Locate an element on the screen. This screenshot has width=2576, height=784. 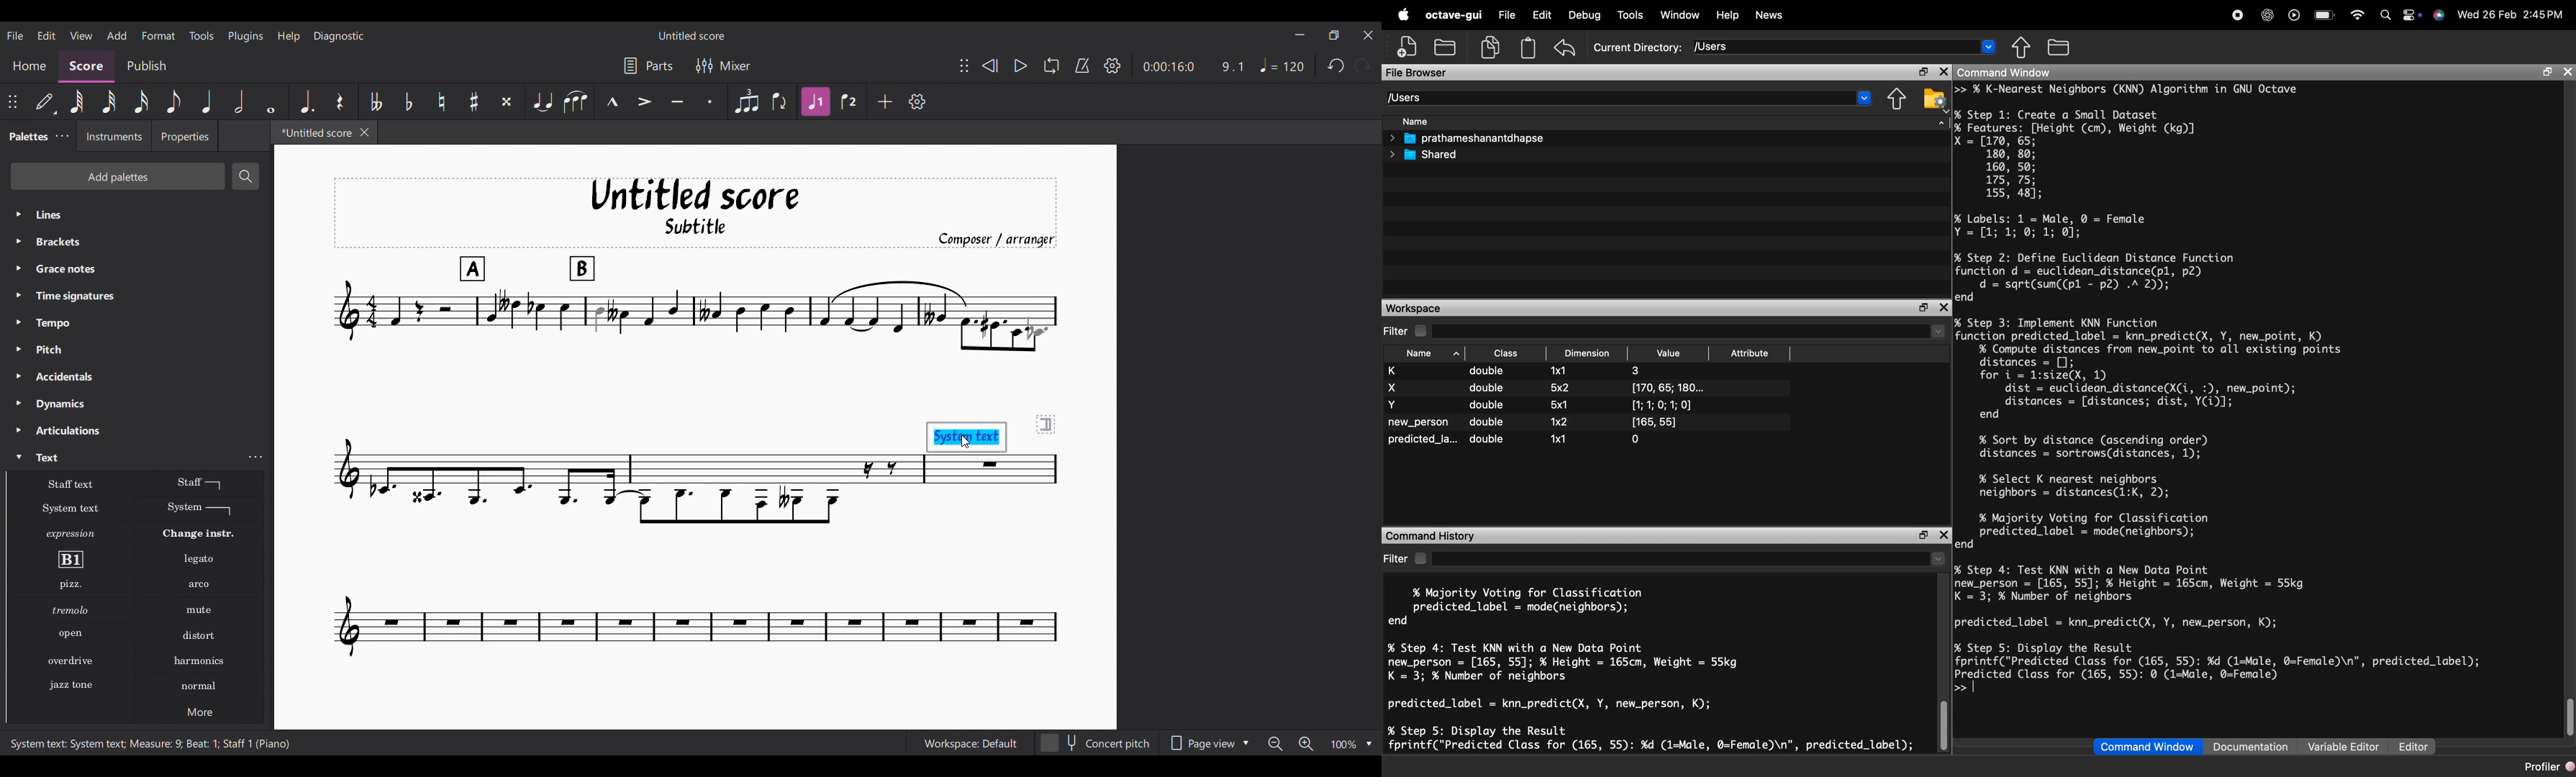
Tools is located at coordinates (1629, 14).